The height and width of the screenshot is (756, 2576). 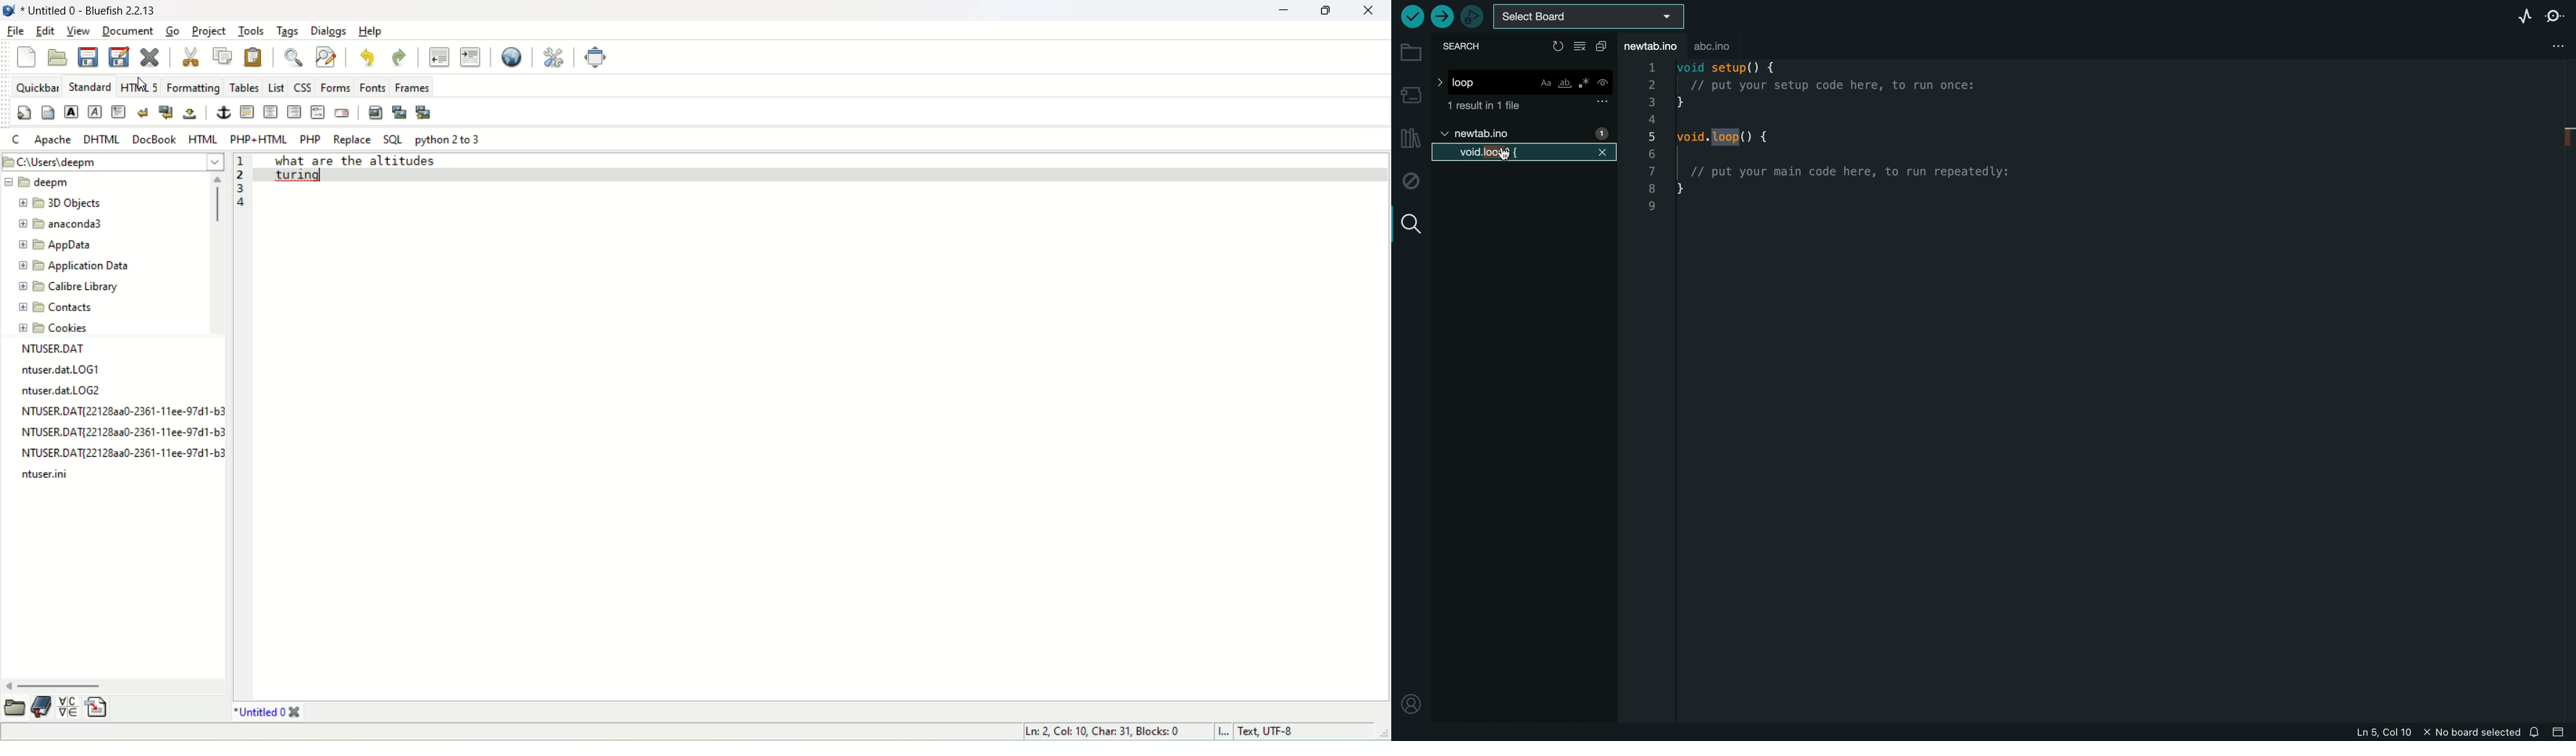 What do you see at coordinates (1851, 140) in the screenshot?
I see `code` at bounding box center [1851, 140].